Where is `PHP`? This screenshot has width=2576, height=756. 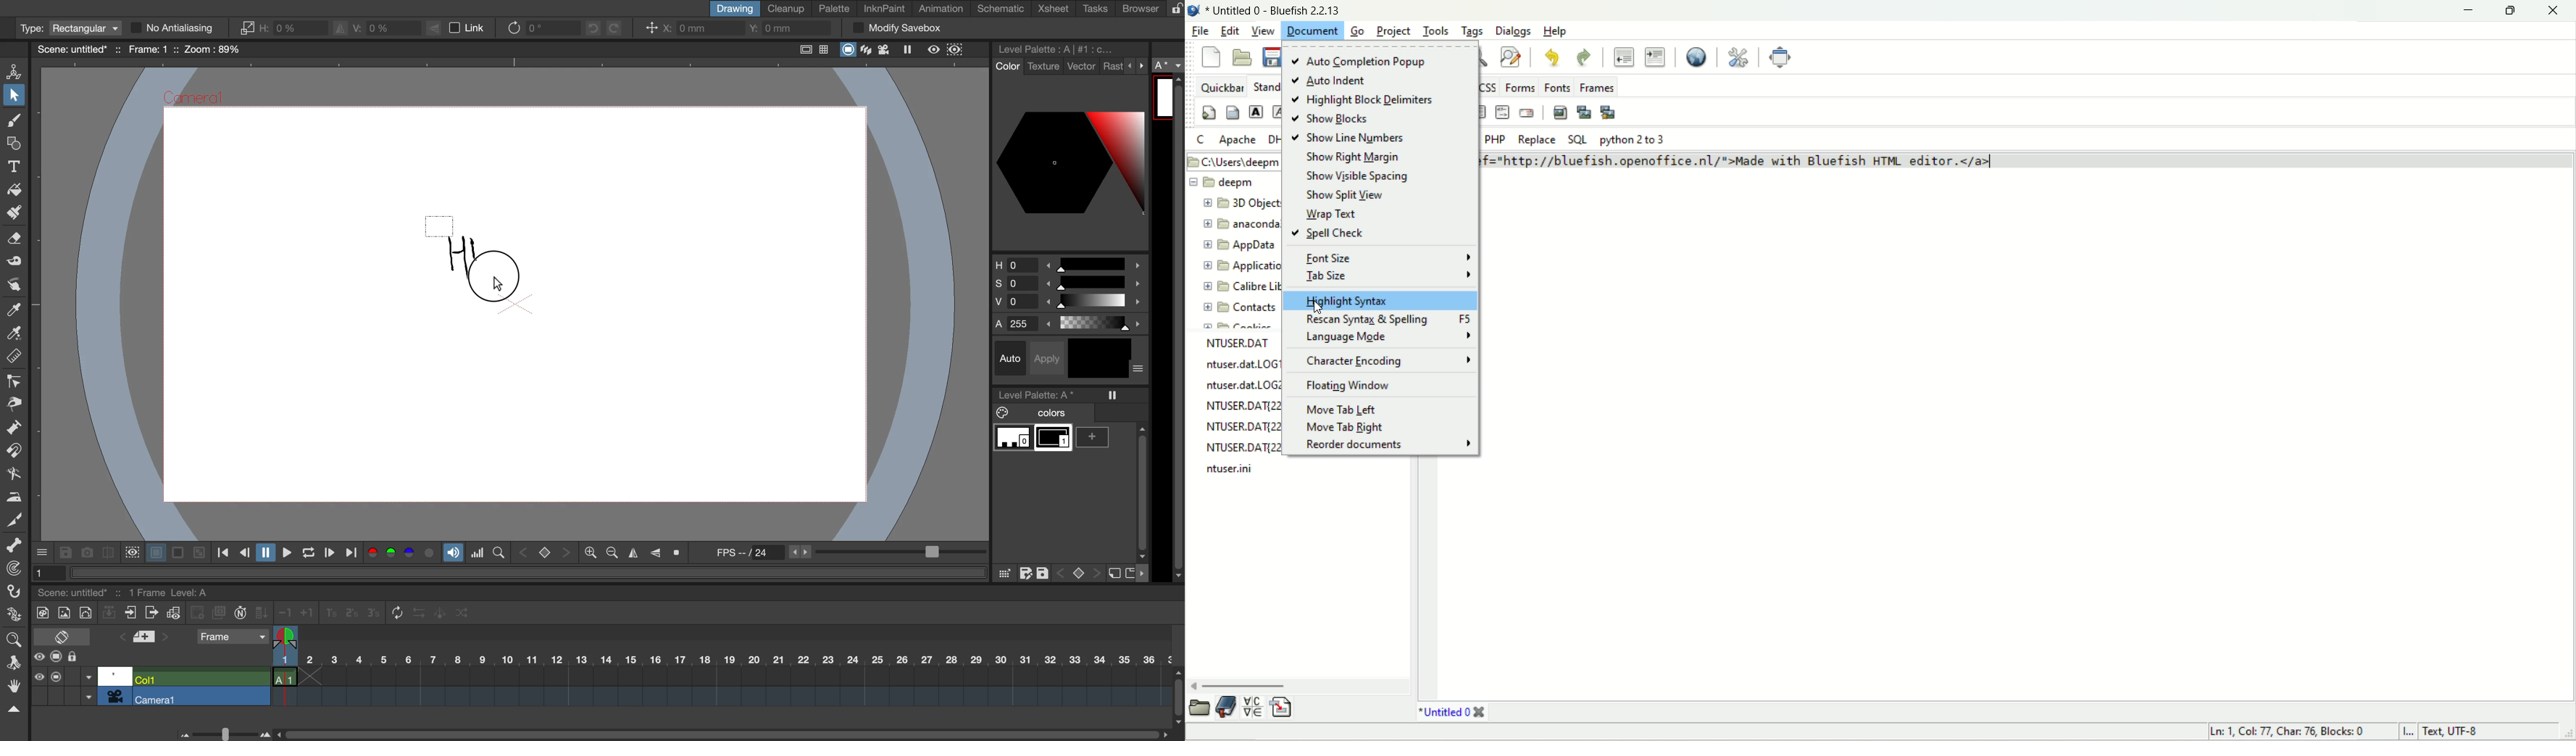 PHP is located at coordinates (1496, 138).